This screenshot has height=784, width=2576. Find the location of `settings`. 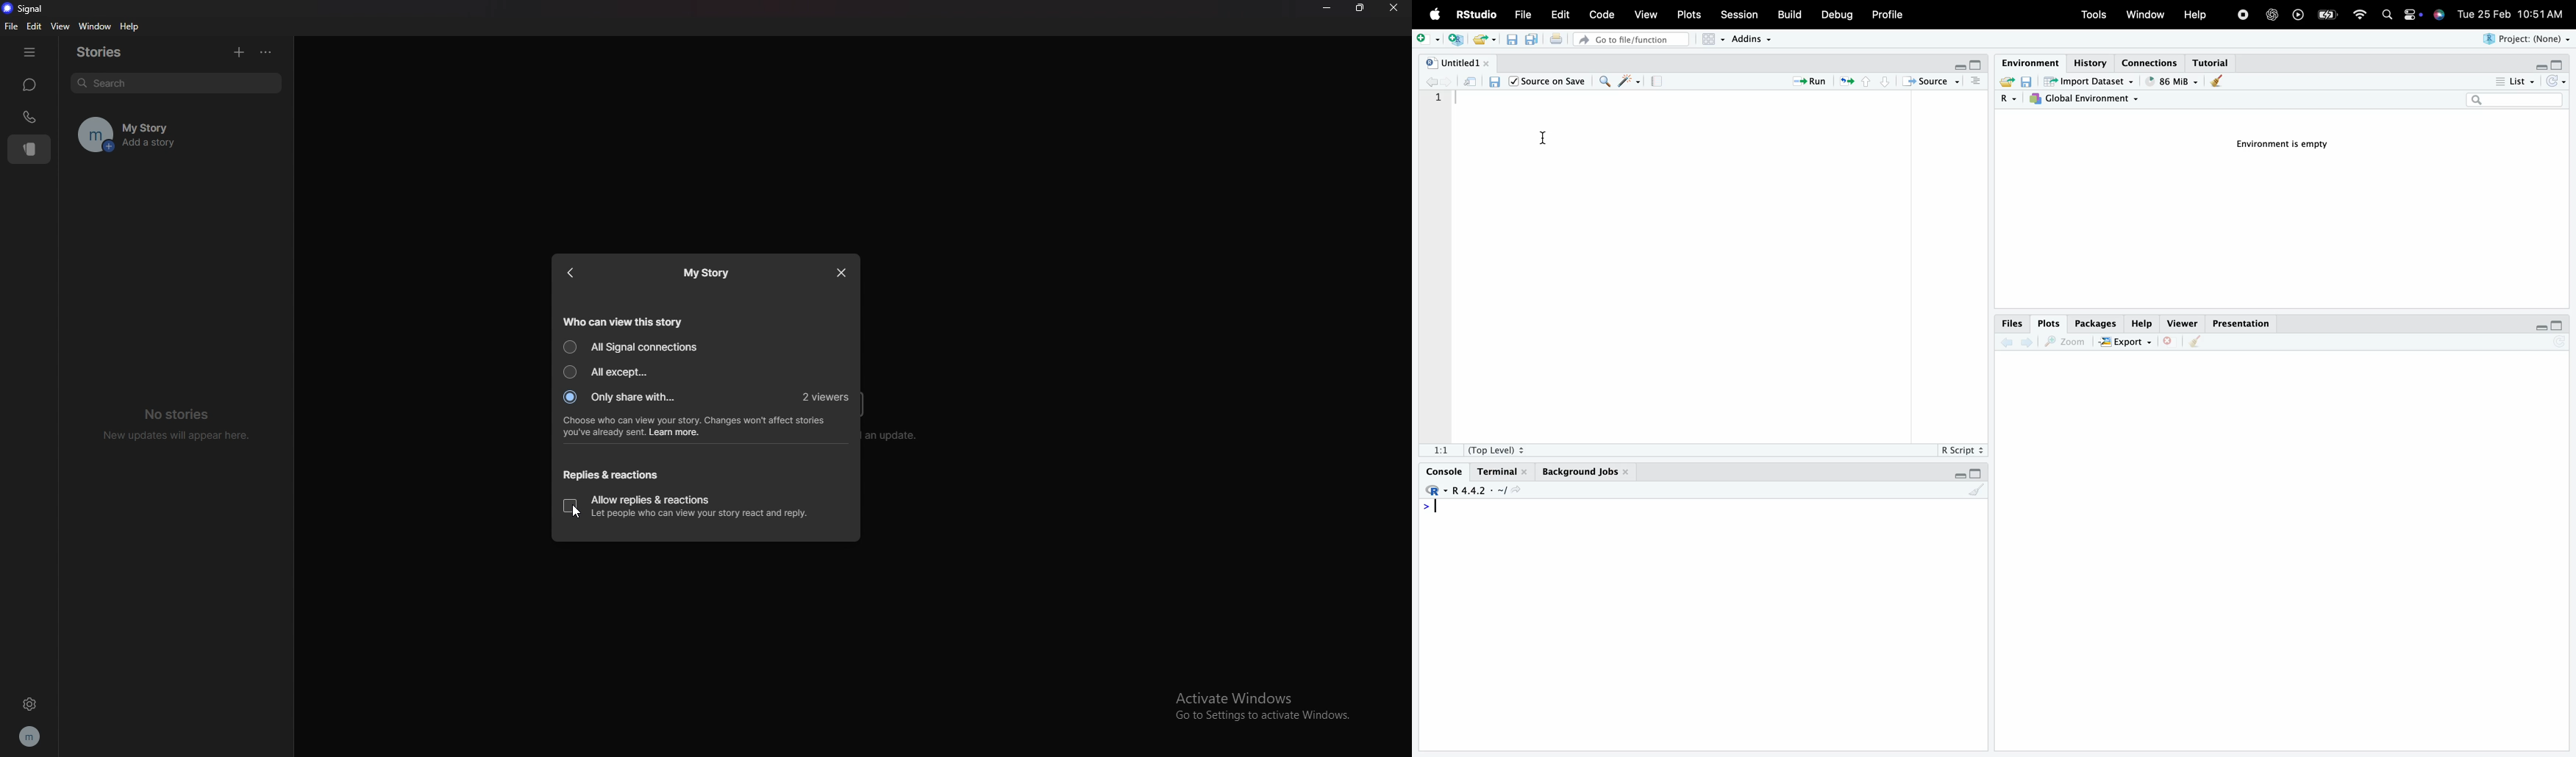

settings is located at coordinates (28, 706).